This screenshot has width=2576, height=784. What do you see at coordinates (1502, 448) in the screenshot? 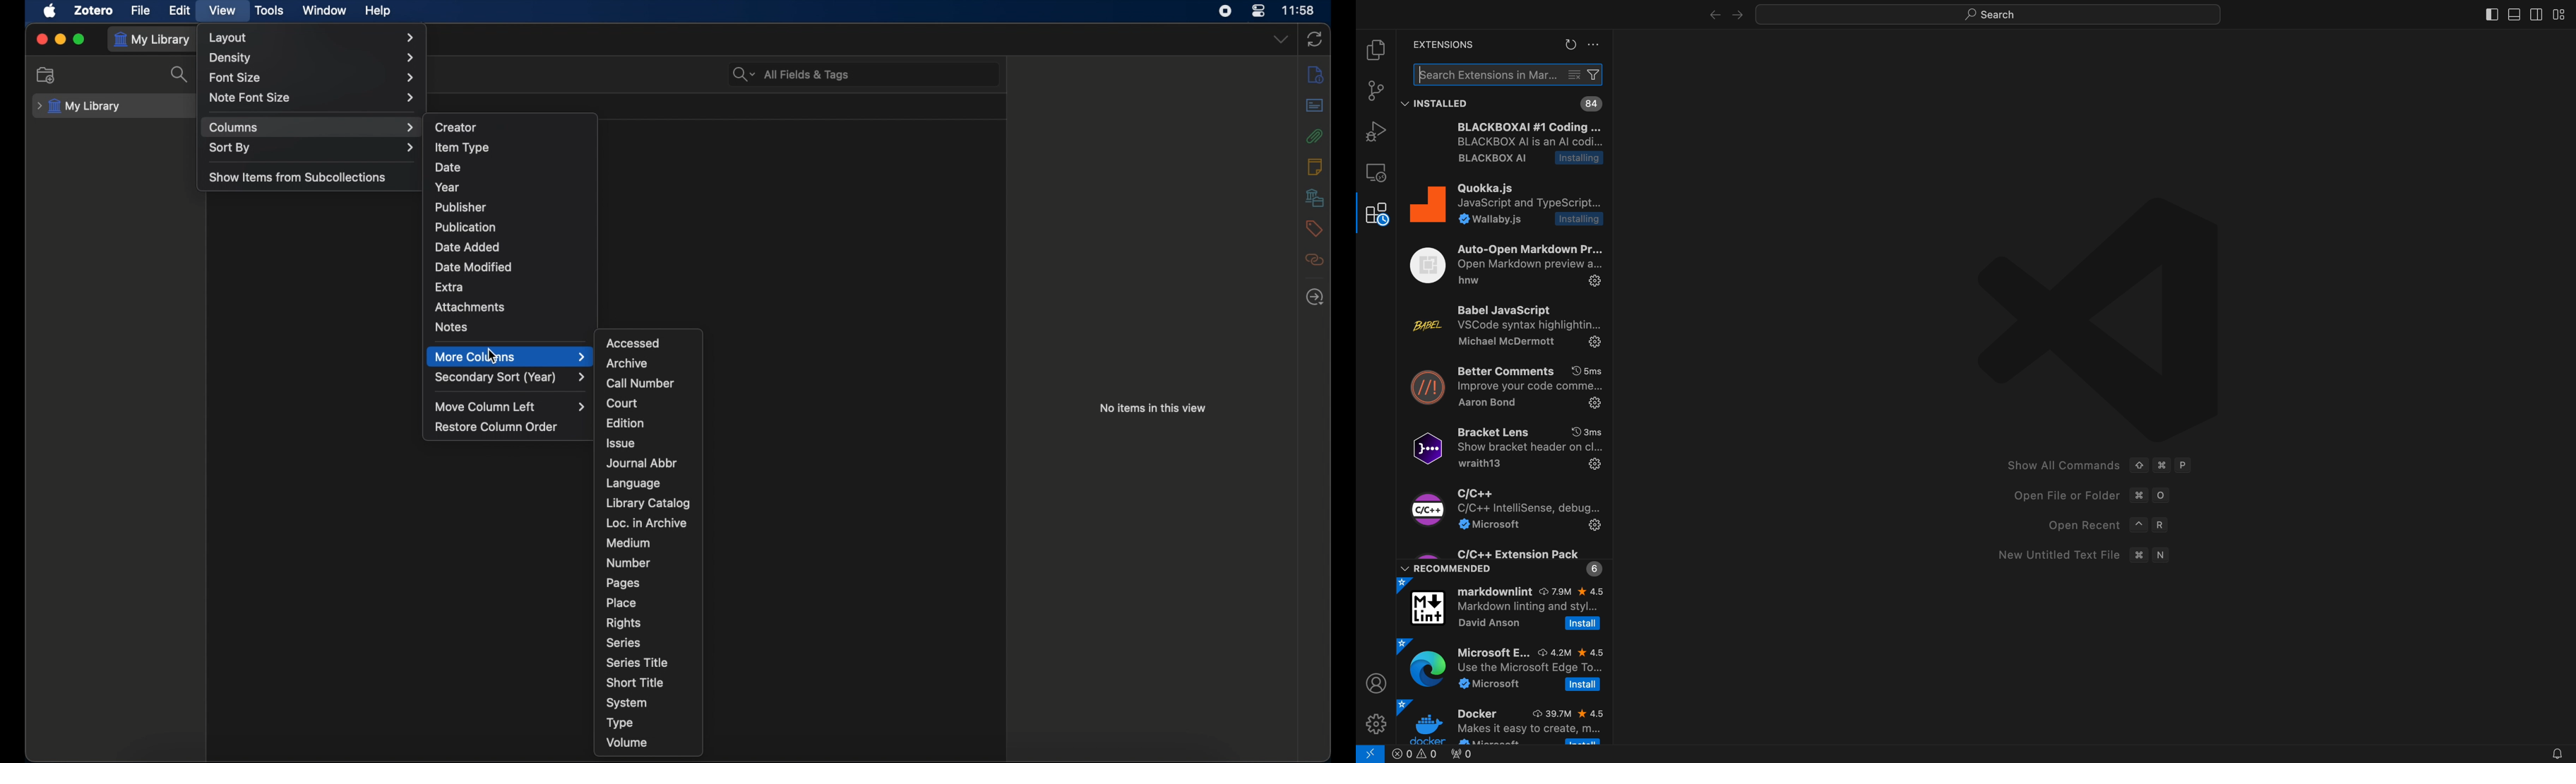
I see `Bracket Lens DO 3ms
Show bracket header on cl...
wraith13 F2]` at bounding box center [1502, 448].